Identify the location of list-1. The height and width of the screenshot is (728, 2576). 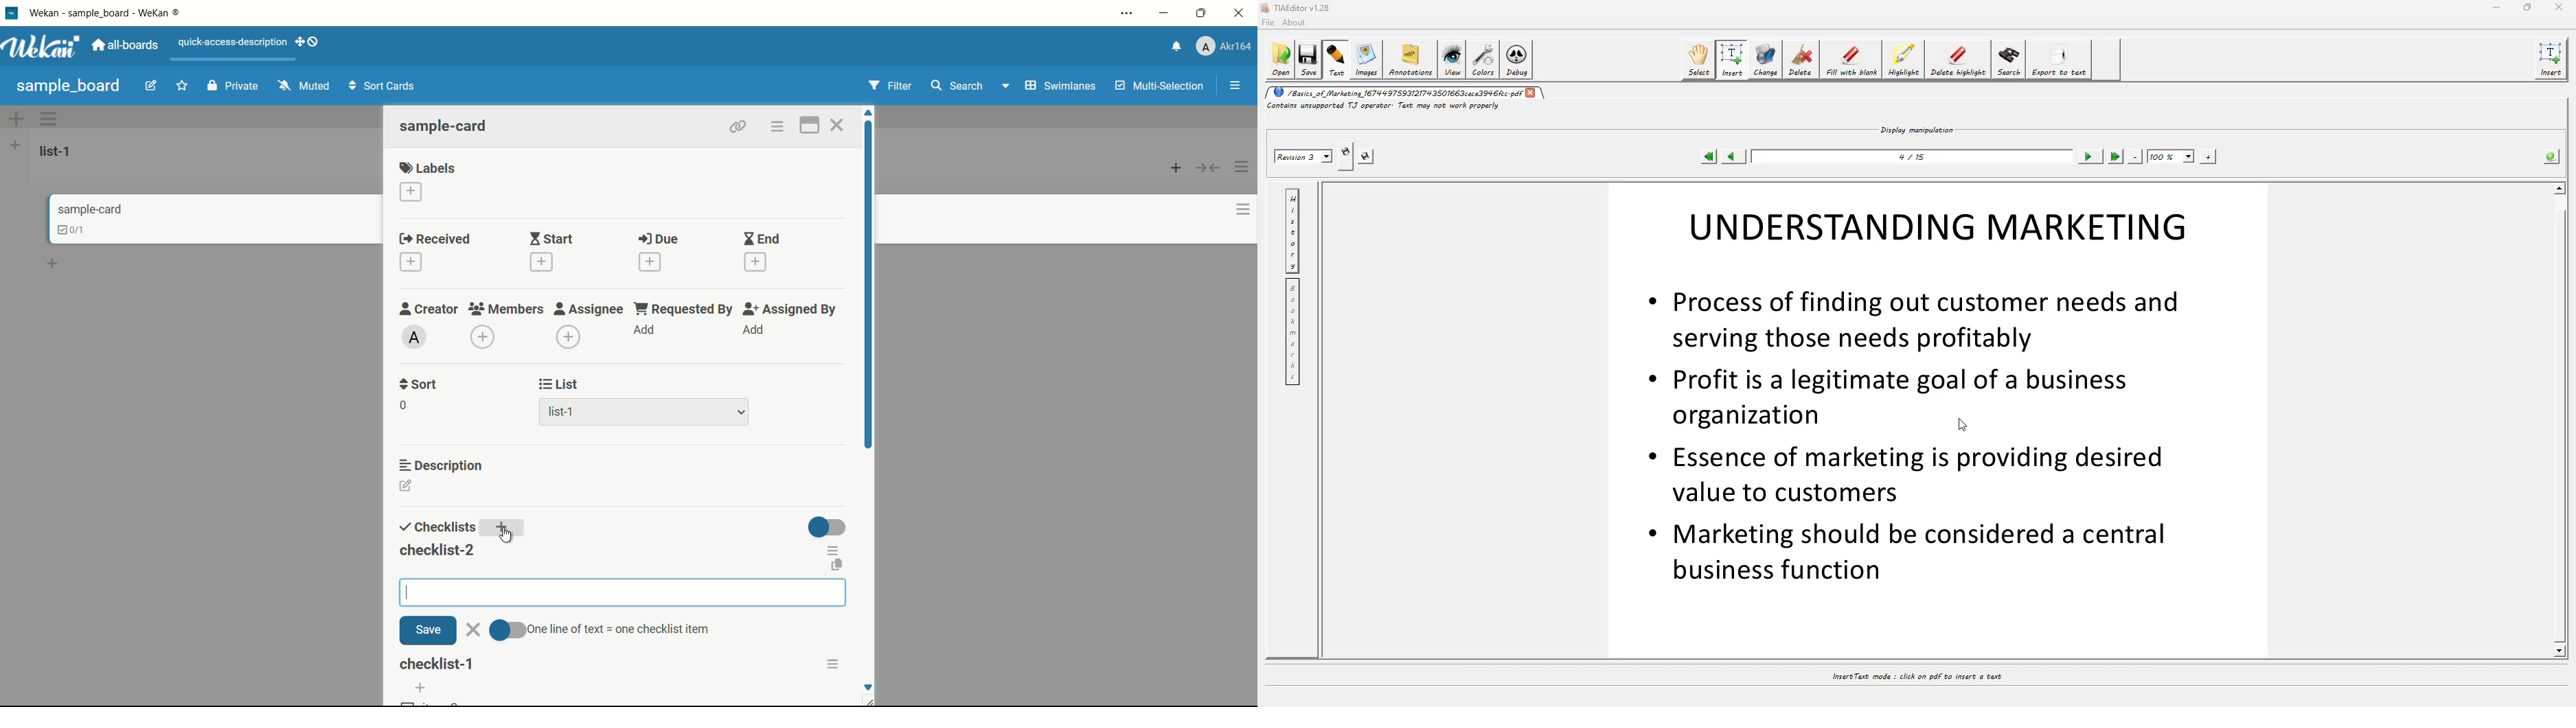
(58, 151).